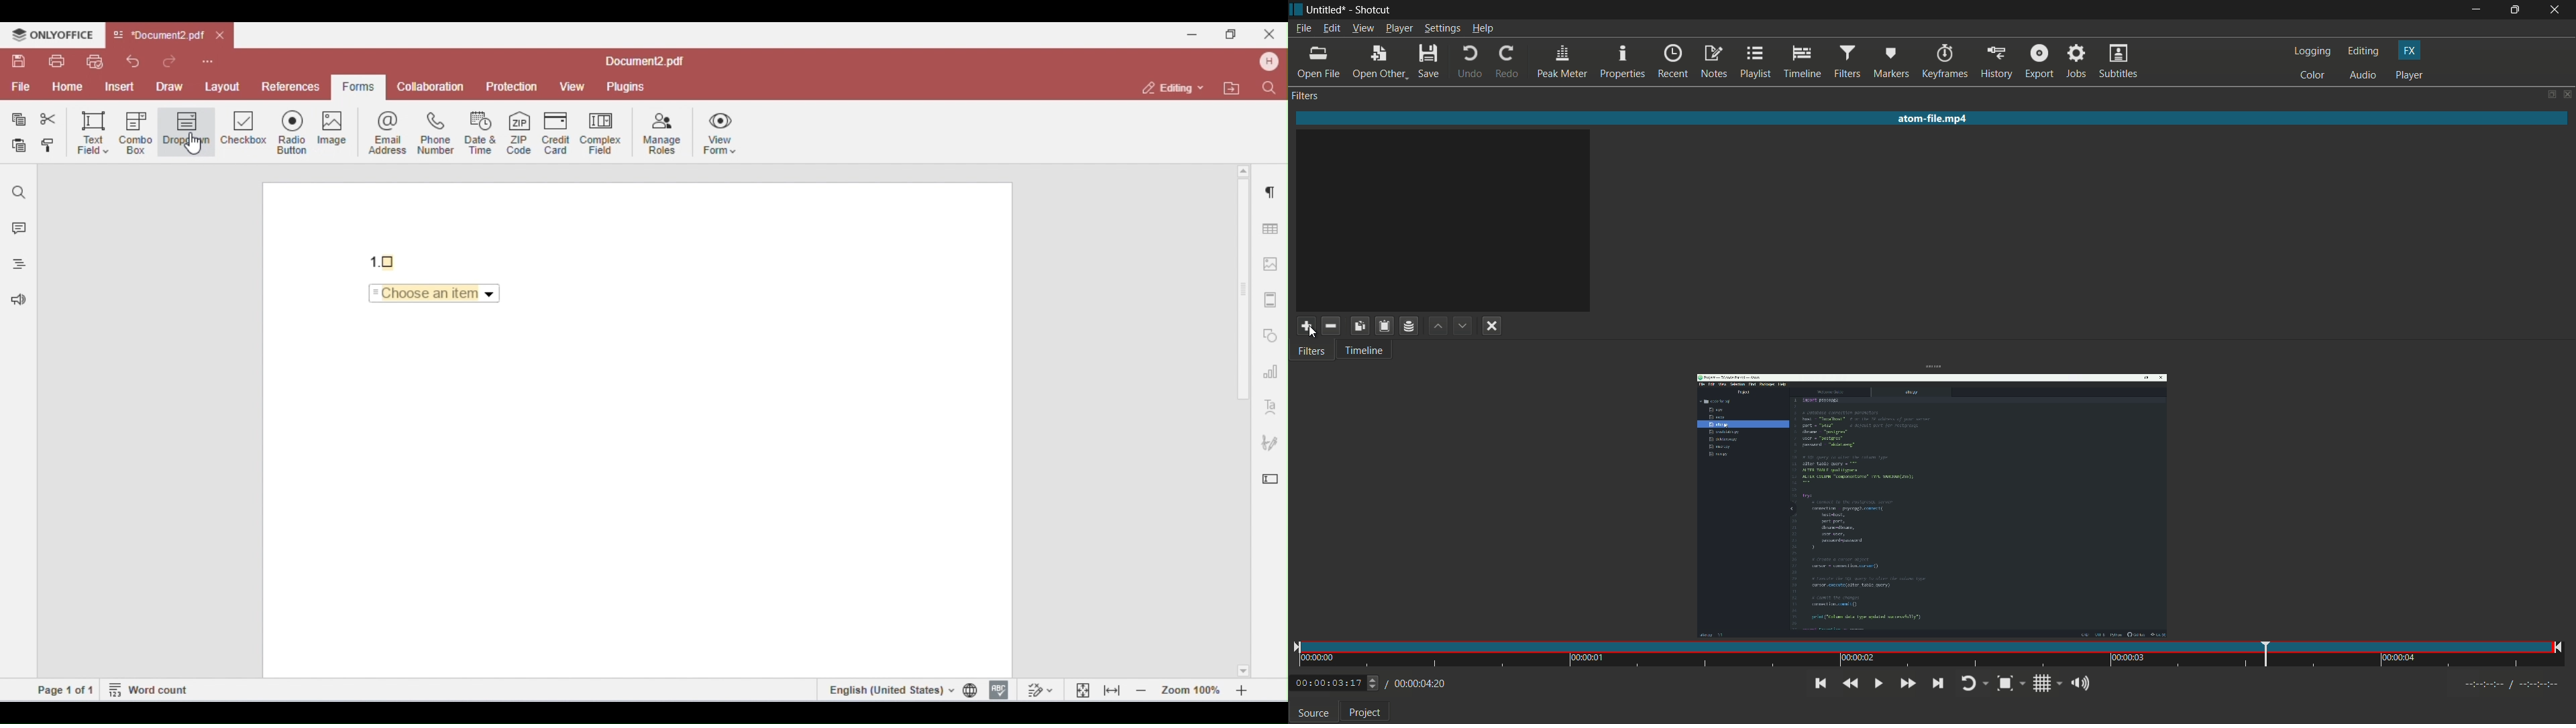 The height and width of the screenshot is (728, 2576). Describe the element at coordinates (1358, 326) in the screenshot. I see `copy checked filter` at that location.